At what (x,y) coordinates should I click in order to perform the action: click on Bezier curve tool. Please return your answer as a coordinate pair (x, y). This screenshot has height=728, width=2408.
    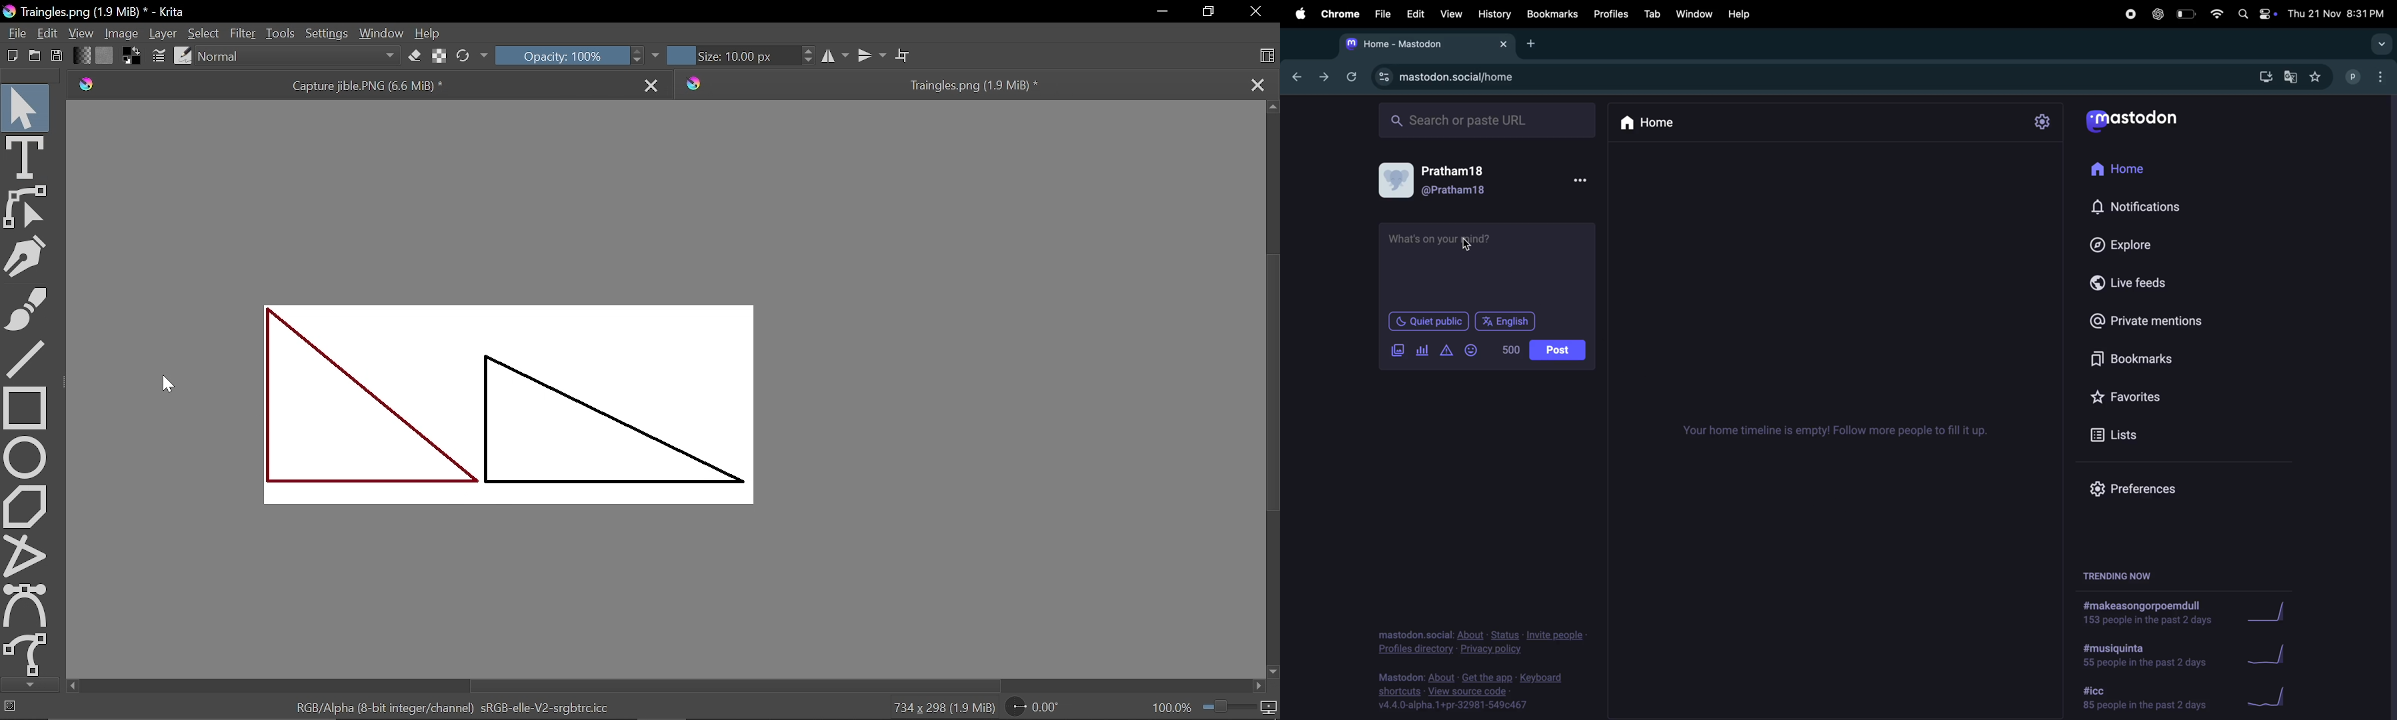
    Looking at the image, I should click on (26, 603).